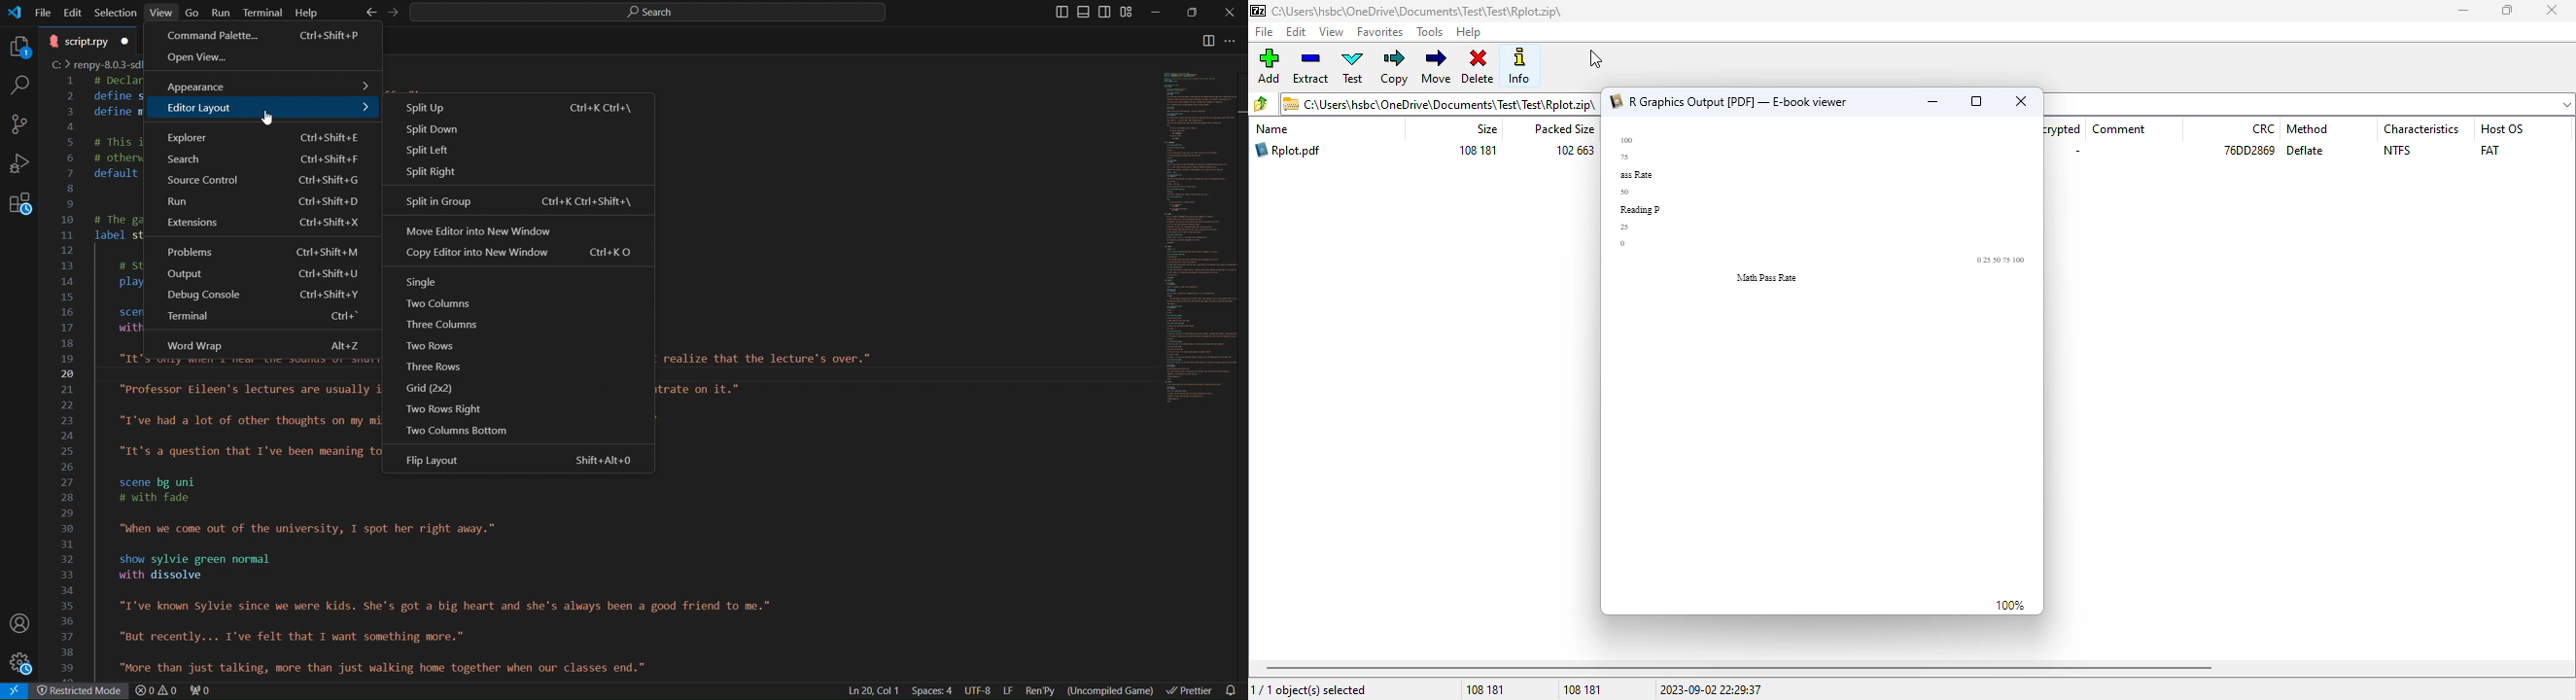  Describe the element at coordinates (1272, 129) in the screenshot. I see `name` at that location.